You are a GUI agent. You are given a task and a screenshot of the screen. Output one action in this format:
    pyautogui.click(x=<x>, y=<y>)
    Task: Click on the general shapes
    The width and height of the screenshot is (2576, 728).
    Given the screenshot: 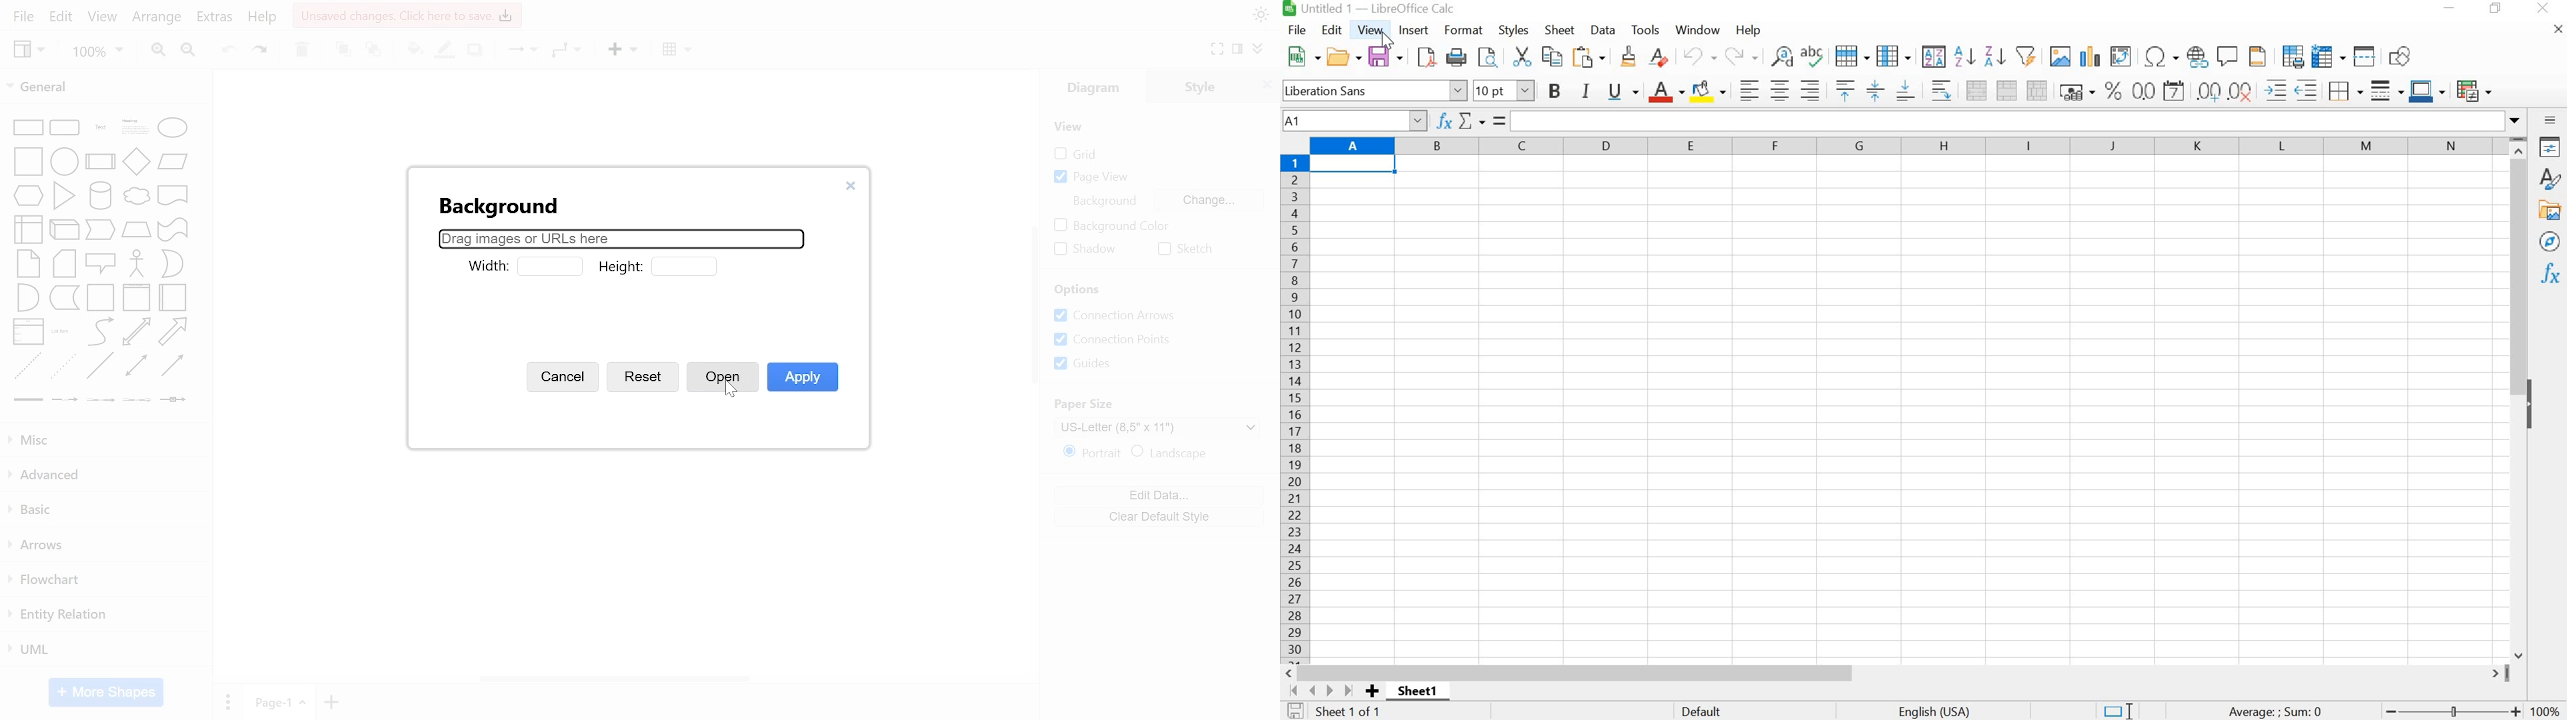 What is the action you would take?
    pyautogui.click(x=134, y=228)
    